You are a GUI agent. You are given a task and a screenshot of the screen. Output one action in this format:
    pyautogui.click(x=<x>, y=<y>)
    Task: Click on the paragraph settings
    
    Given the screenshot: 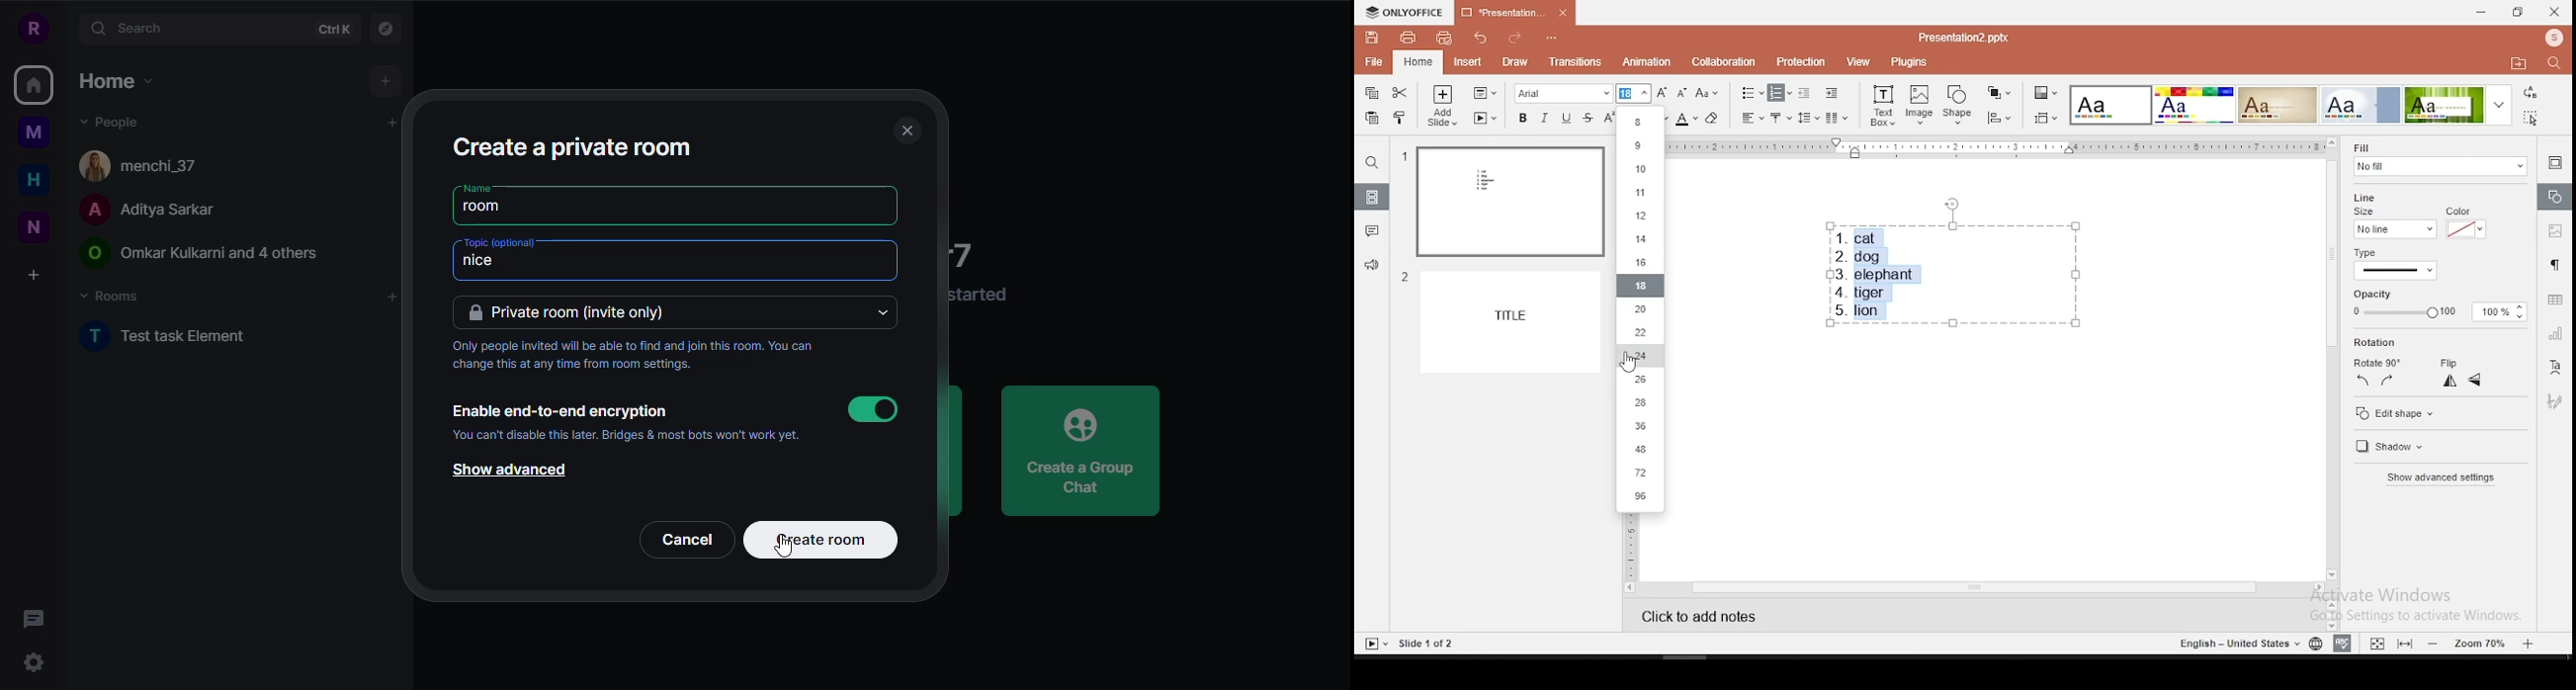 What is the action you would take?
    pyautogui.click(x=2555, y=264)
    